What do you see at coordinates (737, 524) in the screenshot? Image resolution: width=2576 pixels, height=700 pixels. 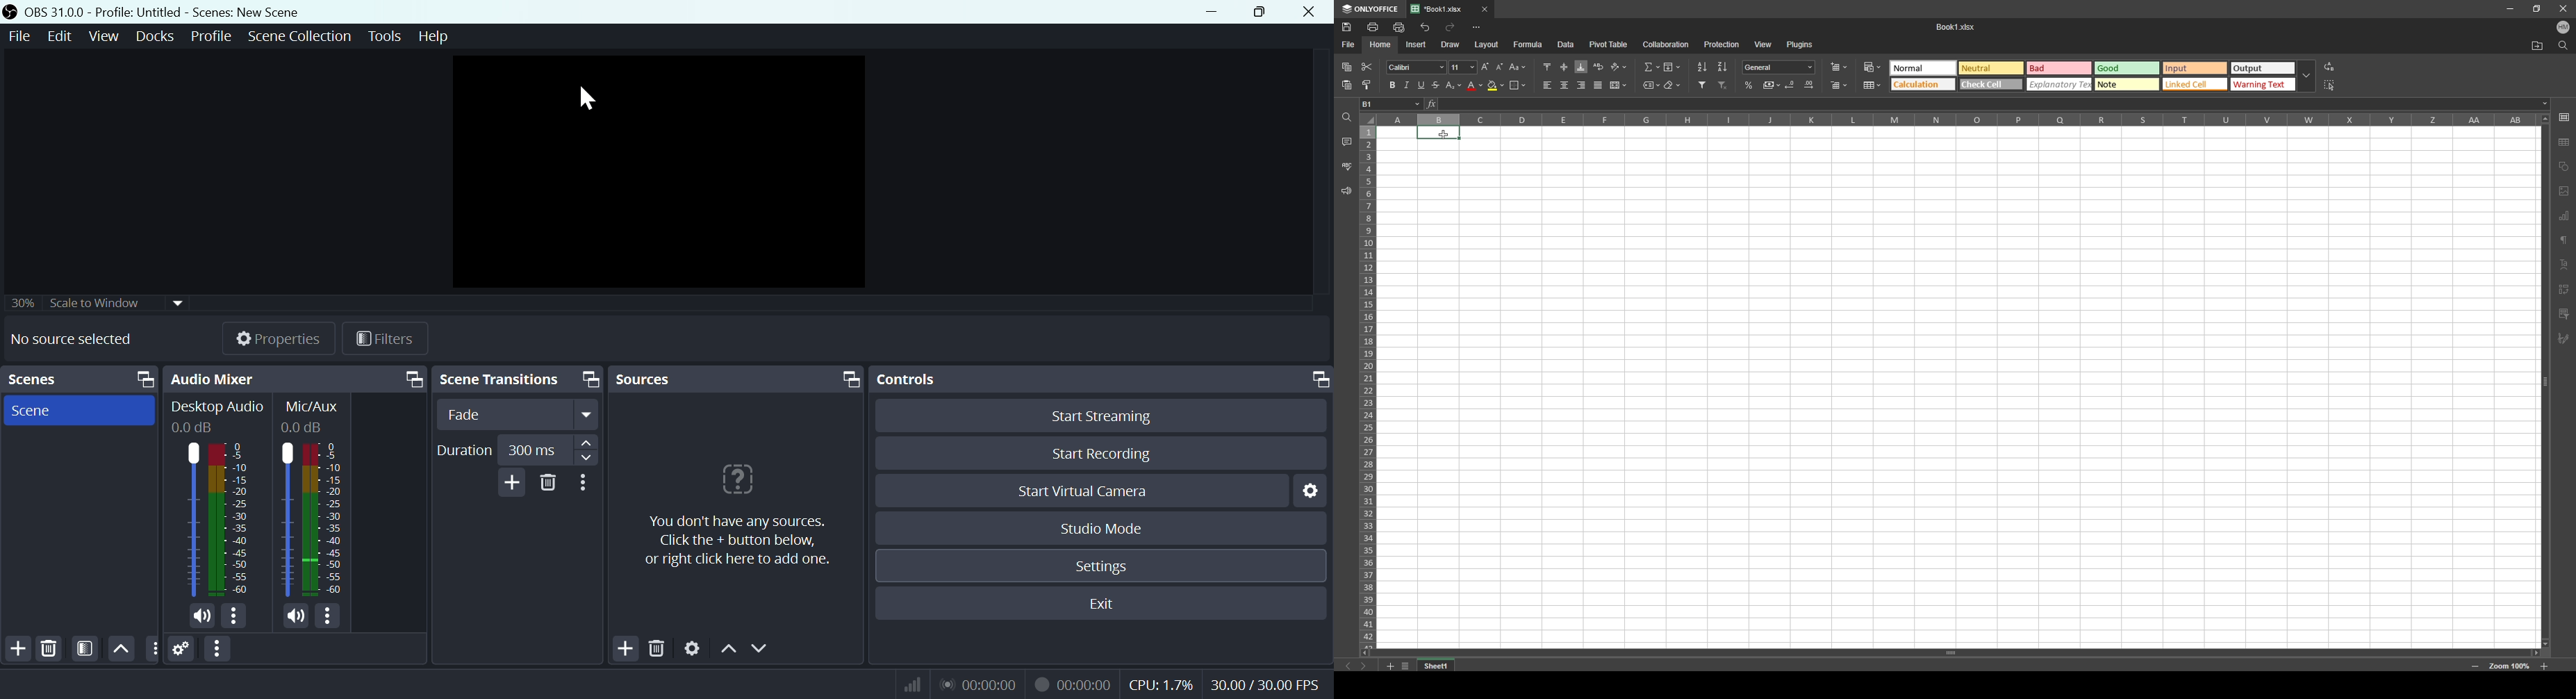 I see `sources note` at bounding box center [737, 524].